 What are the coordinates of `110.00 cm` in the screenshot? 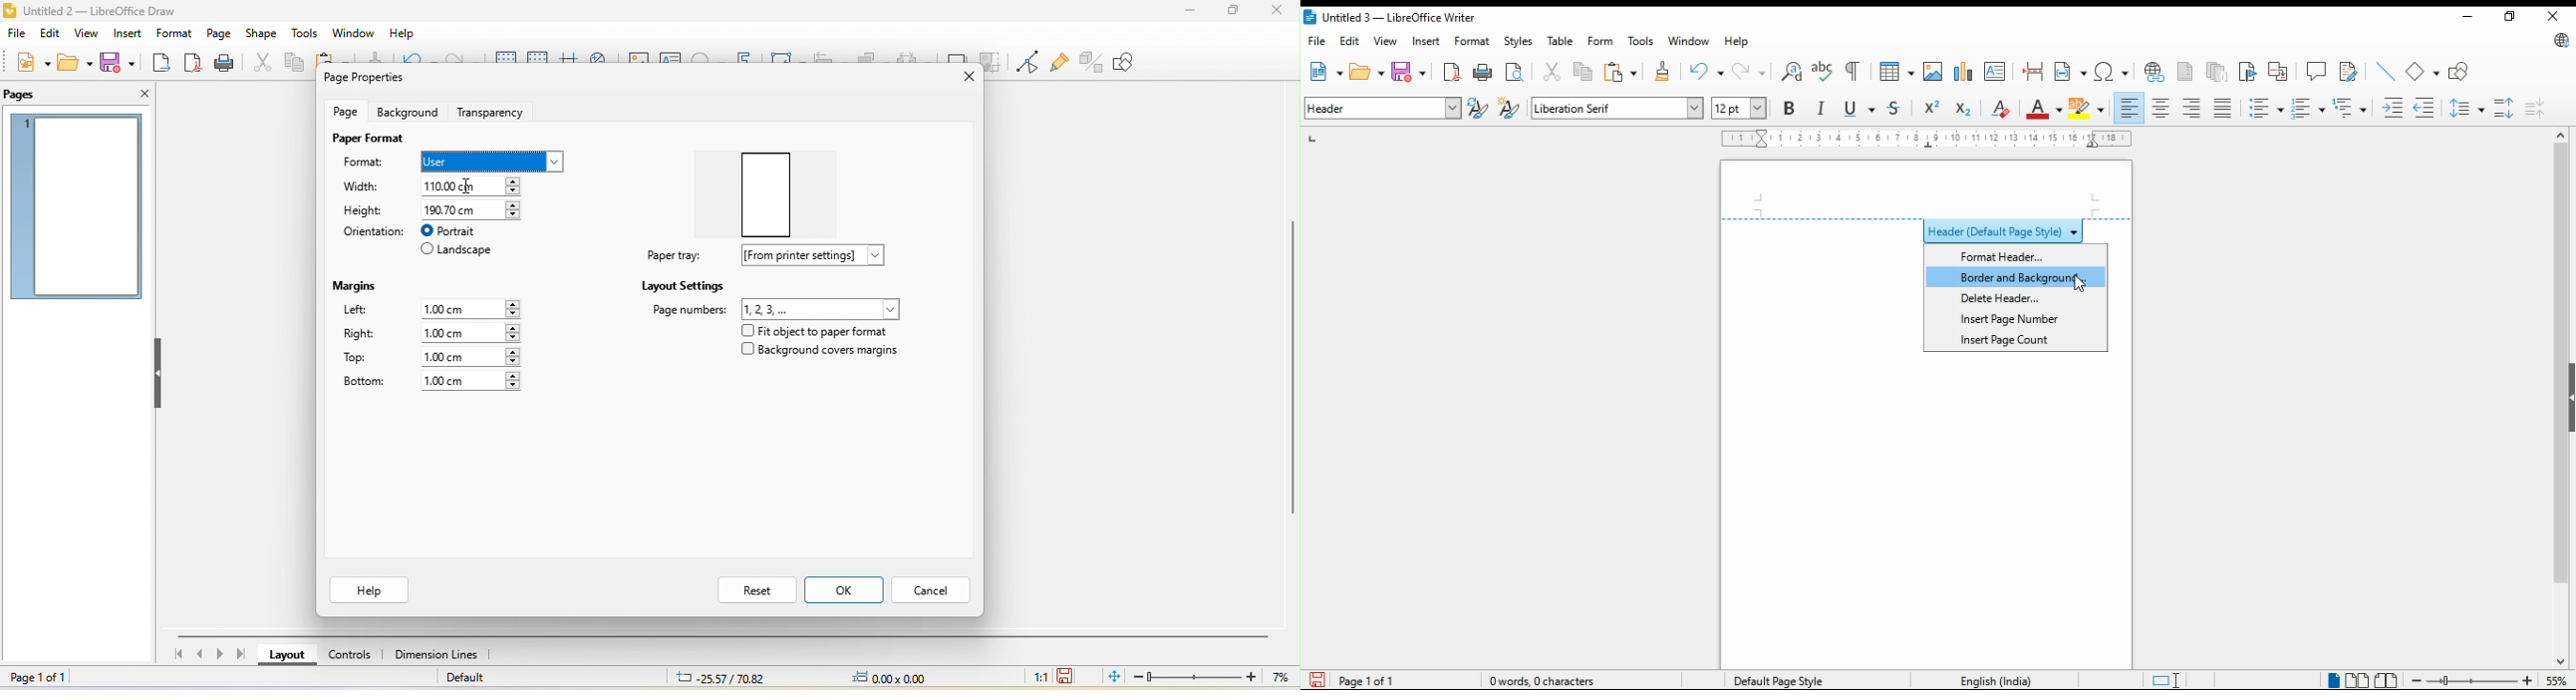 It's located at (478, 184).